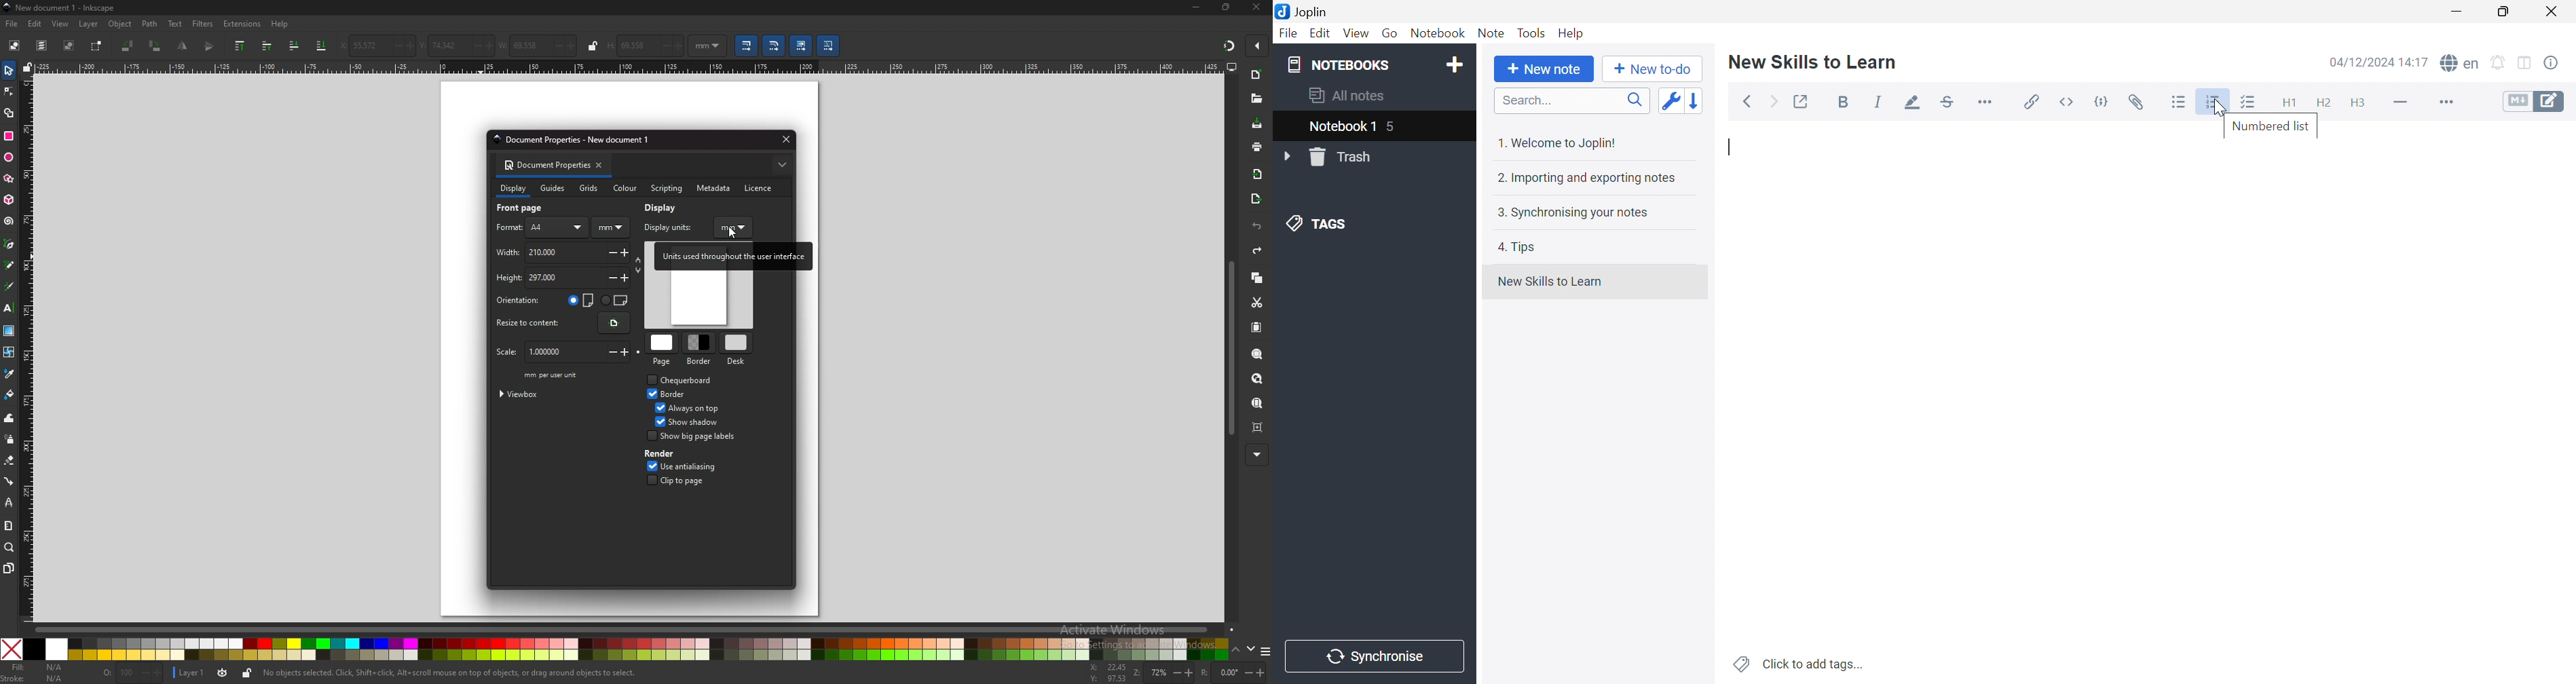  What do you see at coordinates (648, 480) in the screenshot?
I see `Checkbox` at bounding box center [648, 480].